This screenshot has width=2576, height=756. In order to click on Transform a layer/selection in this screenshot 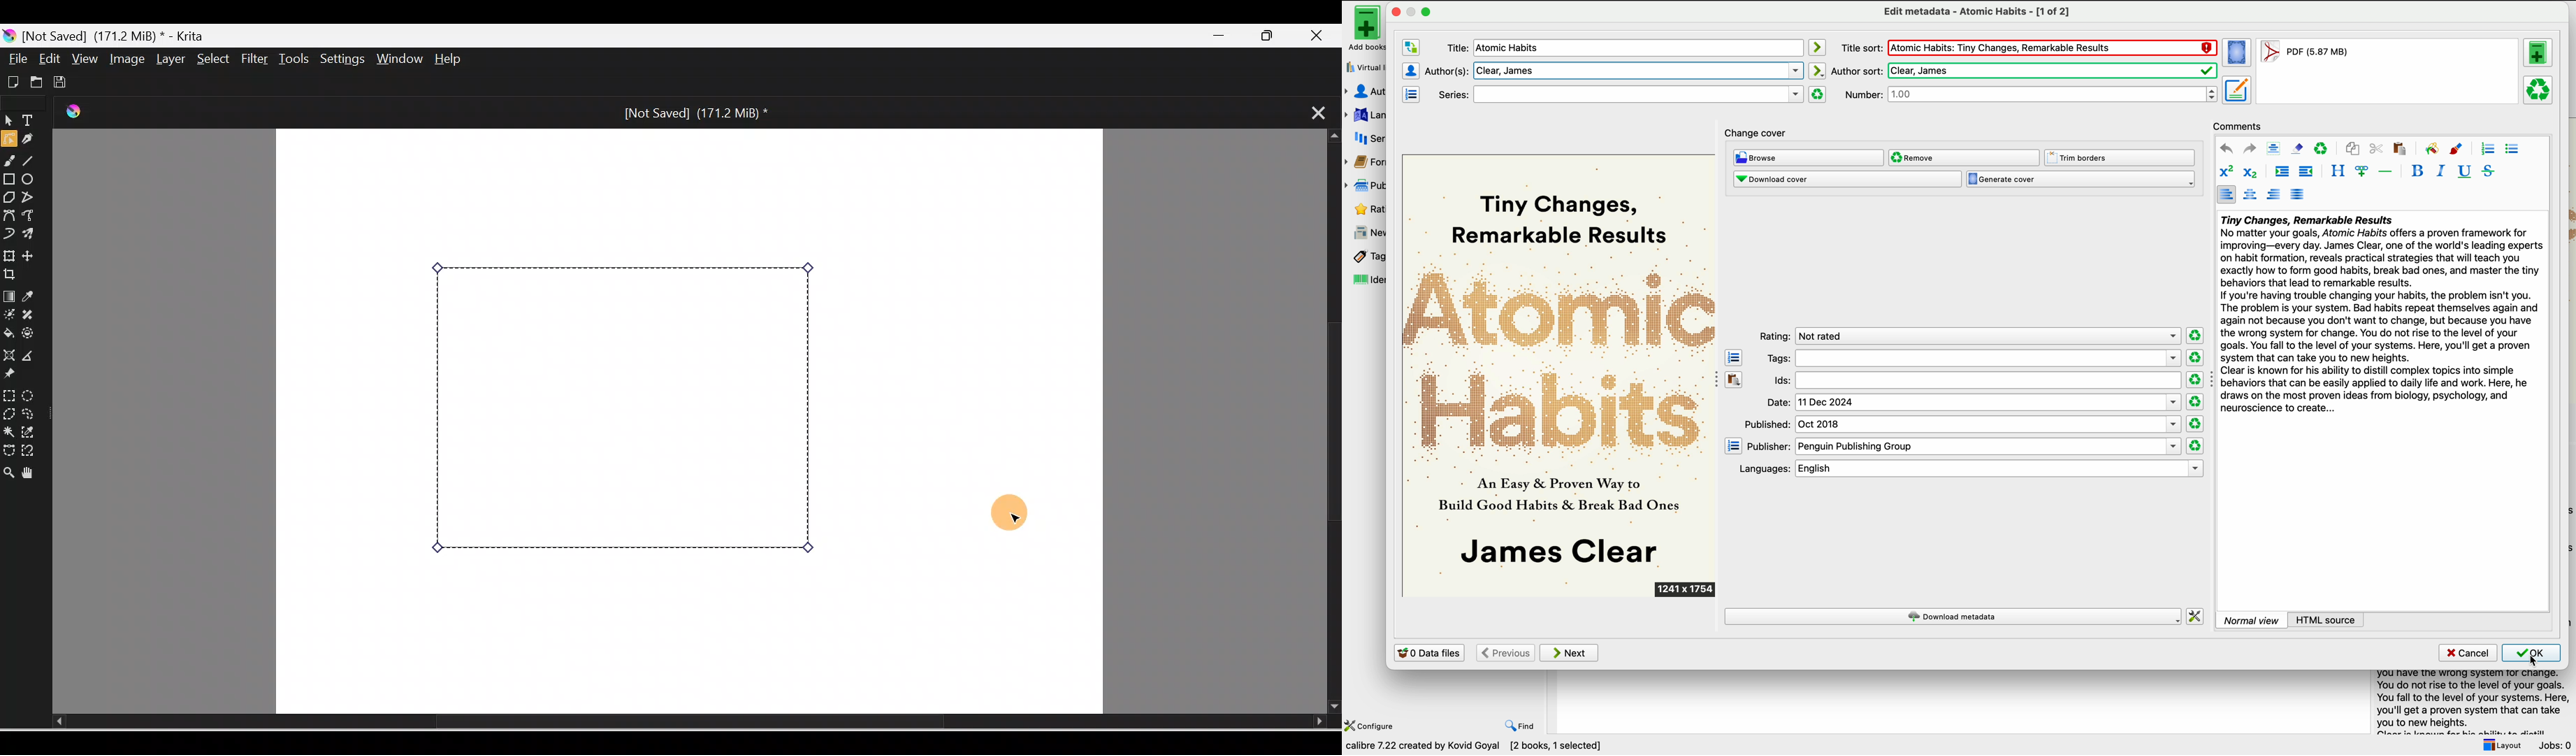, I will do `click(9, 254)`.